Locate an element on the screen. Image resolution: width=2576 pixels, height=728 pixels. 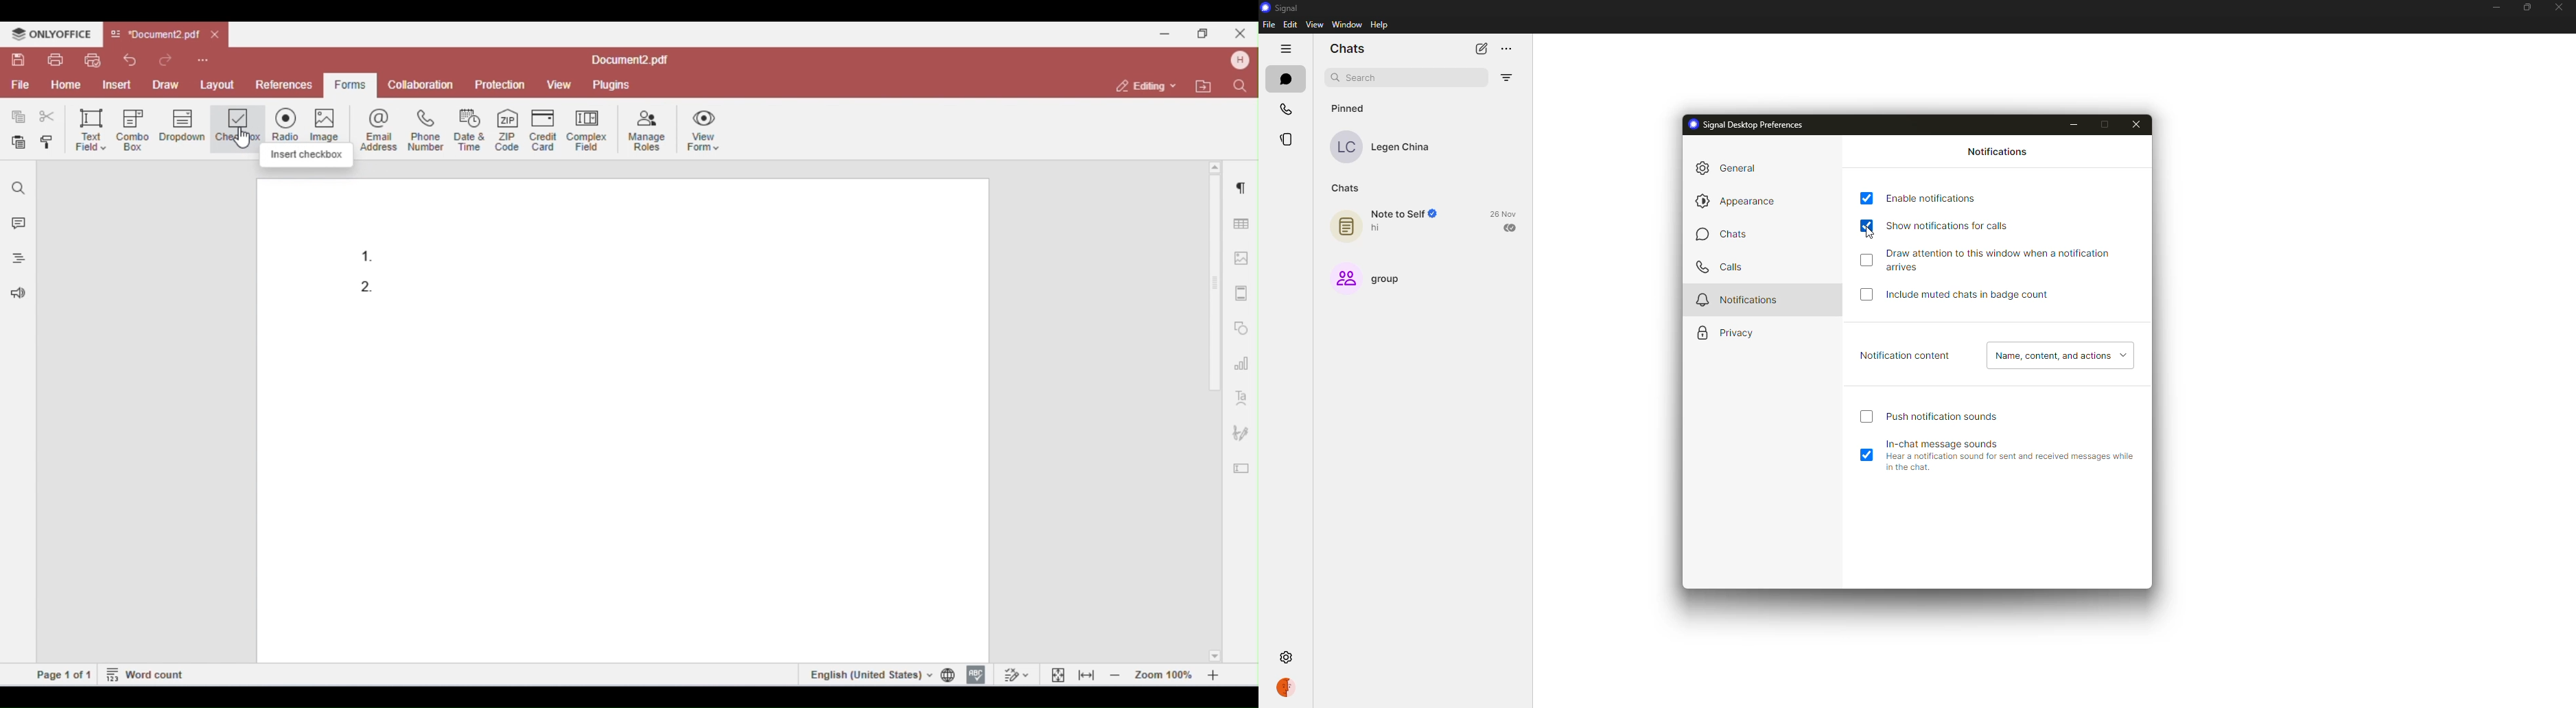
more is located at coordinates (1508, 48).